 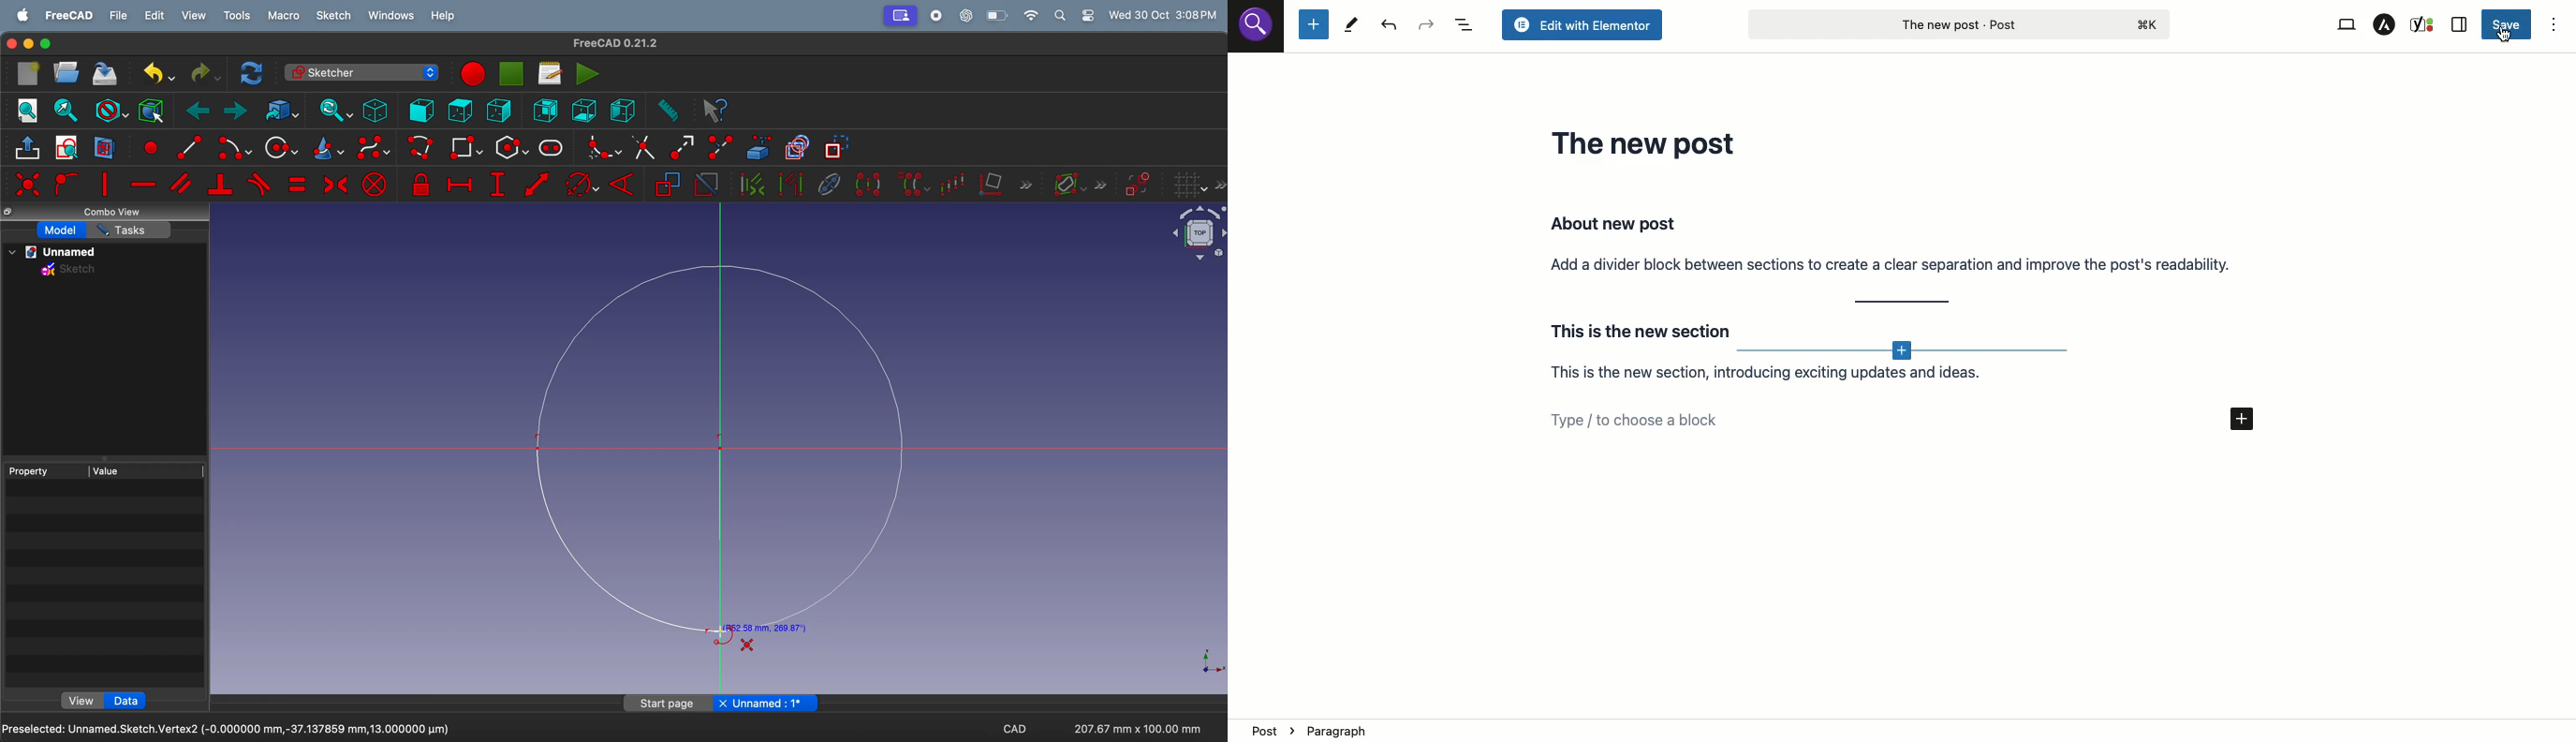 I want to click on read marco, so click(x=550, y=73).